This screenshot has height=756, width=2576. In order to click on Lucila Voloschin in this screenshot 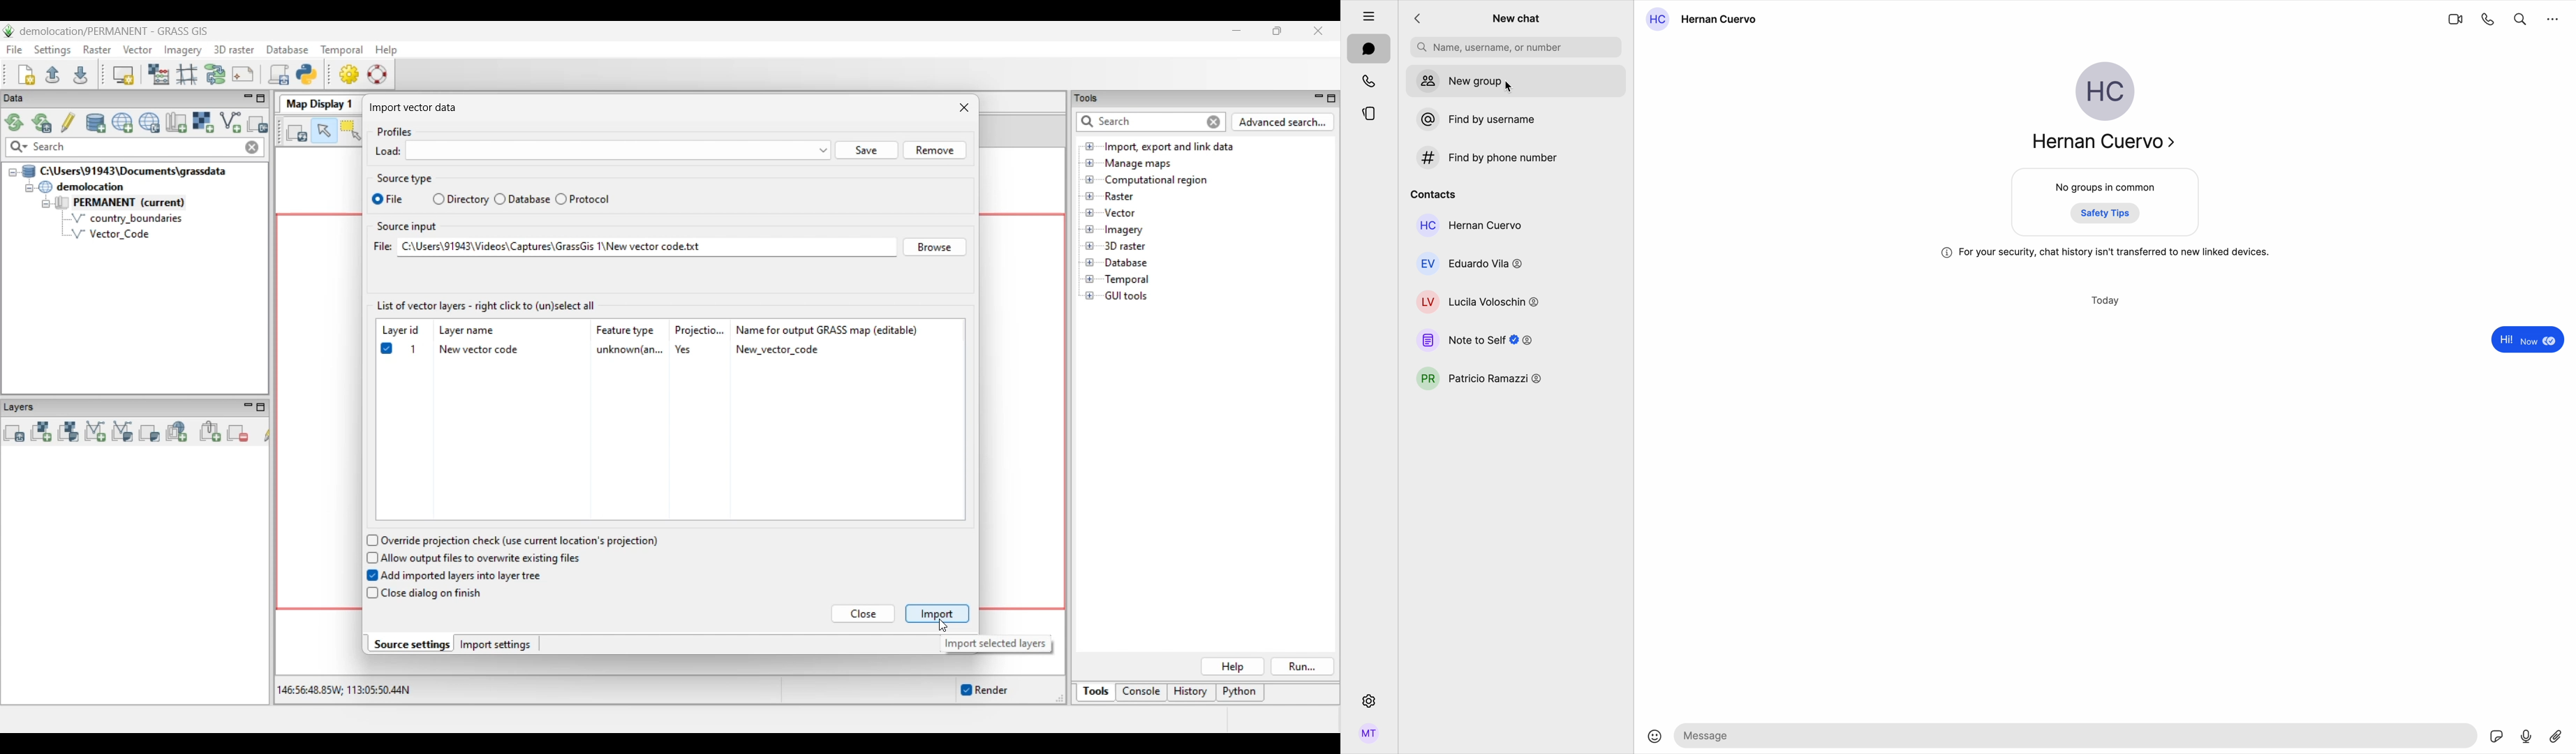, I will do `click(1477, 302)`.